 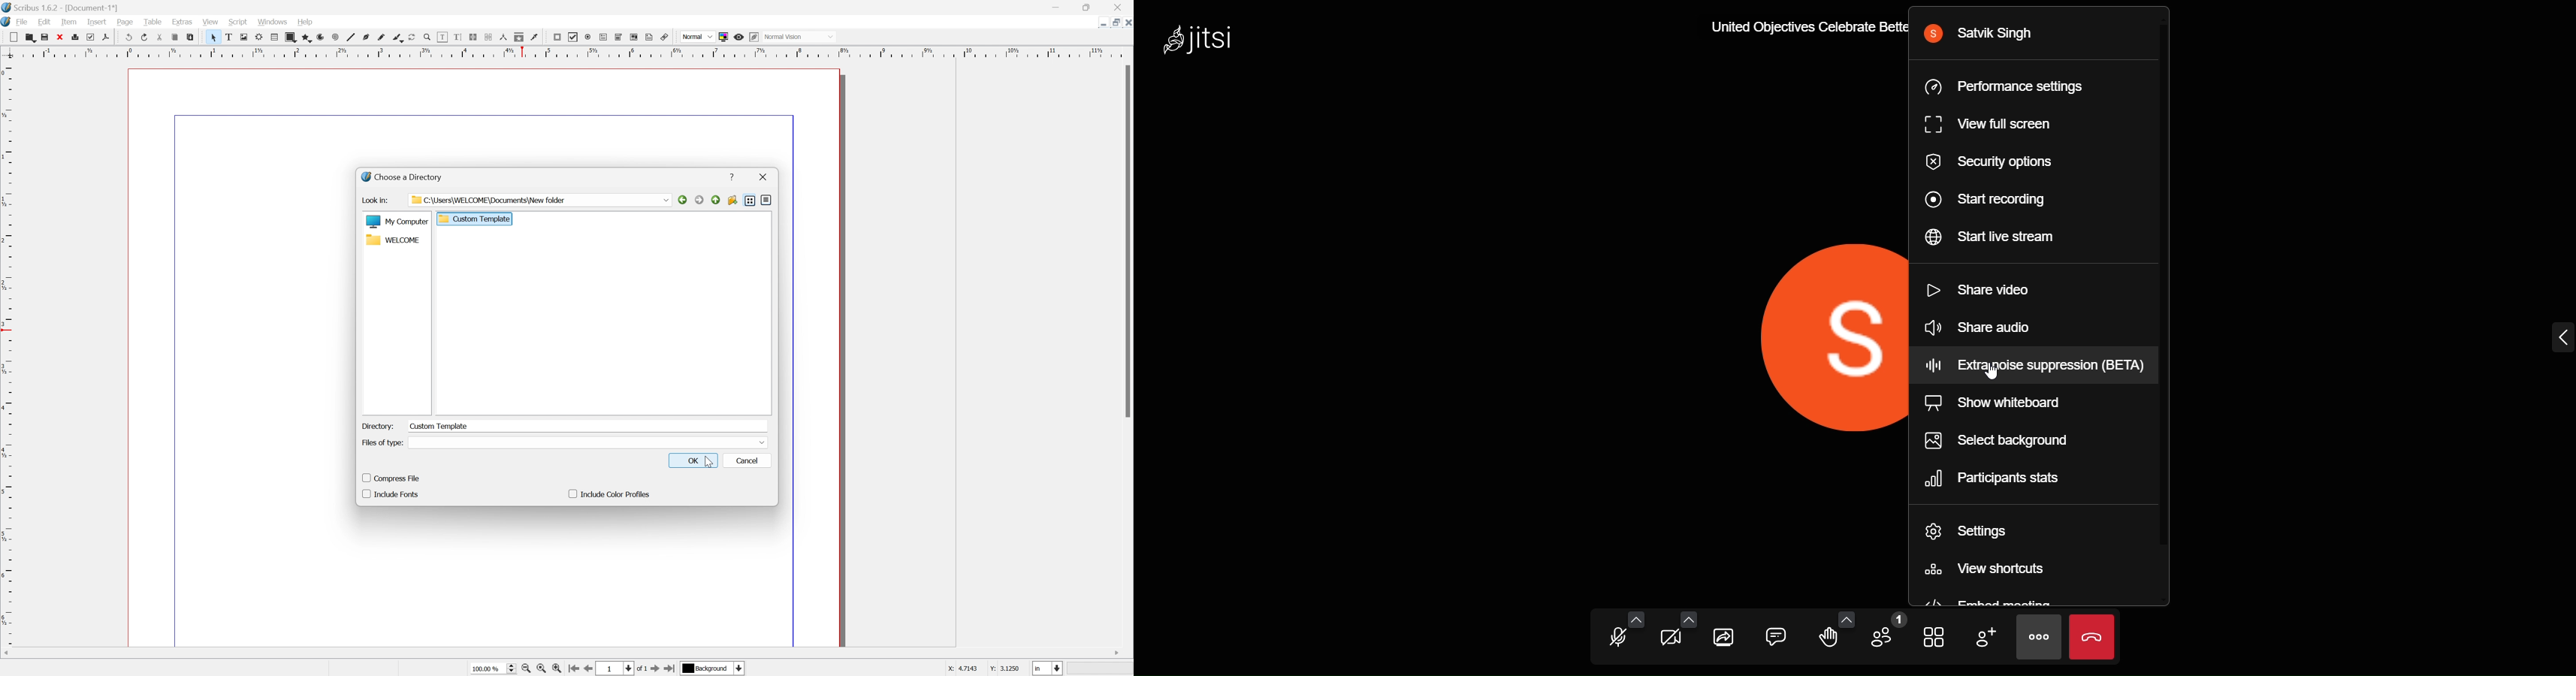 I want to click on PDF list box, so click(x=634, y=36).